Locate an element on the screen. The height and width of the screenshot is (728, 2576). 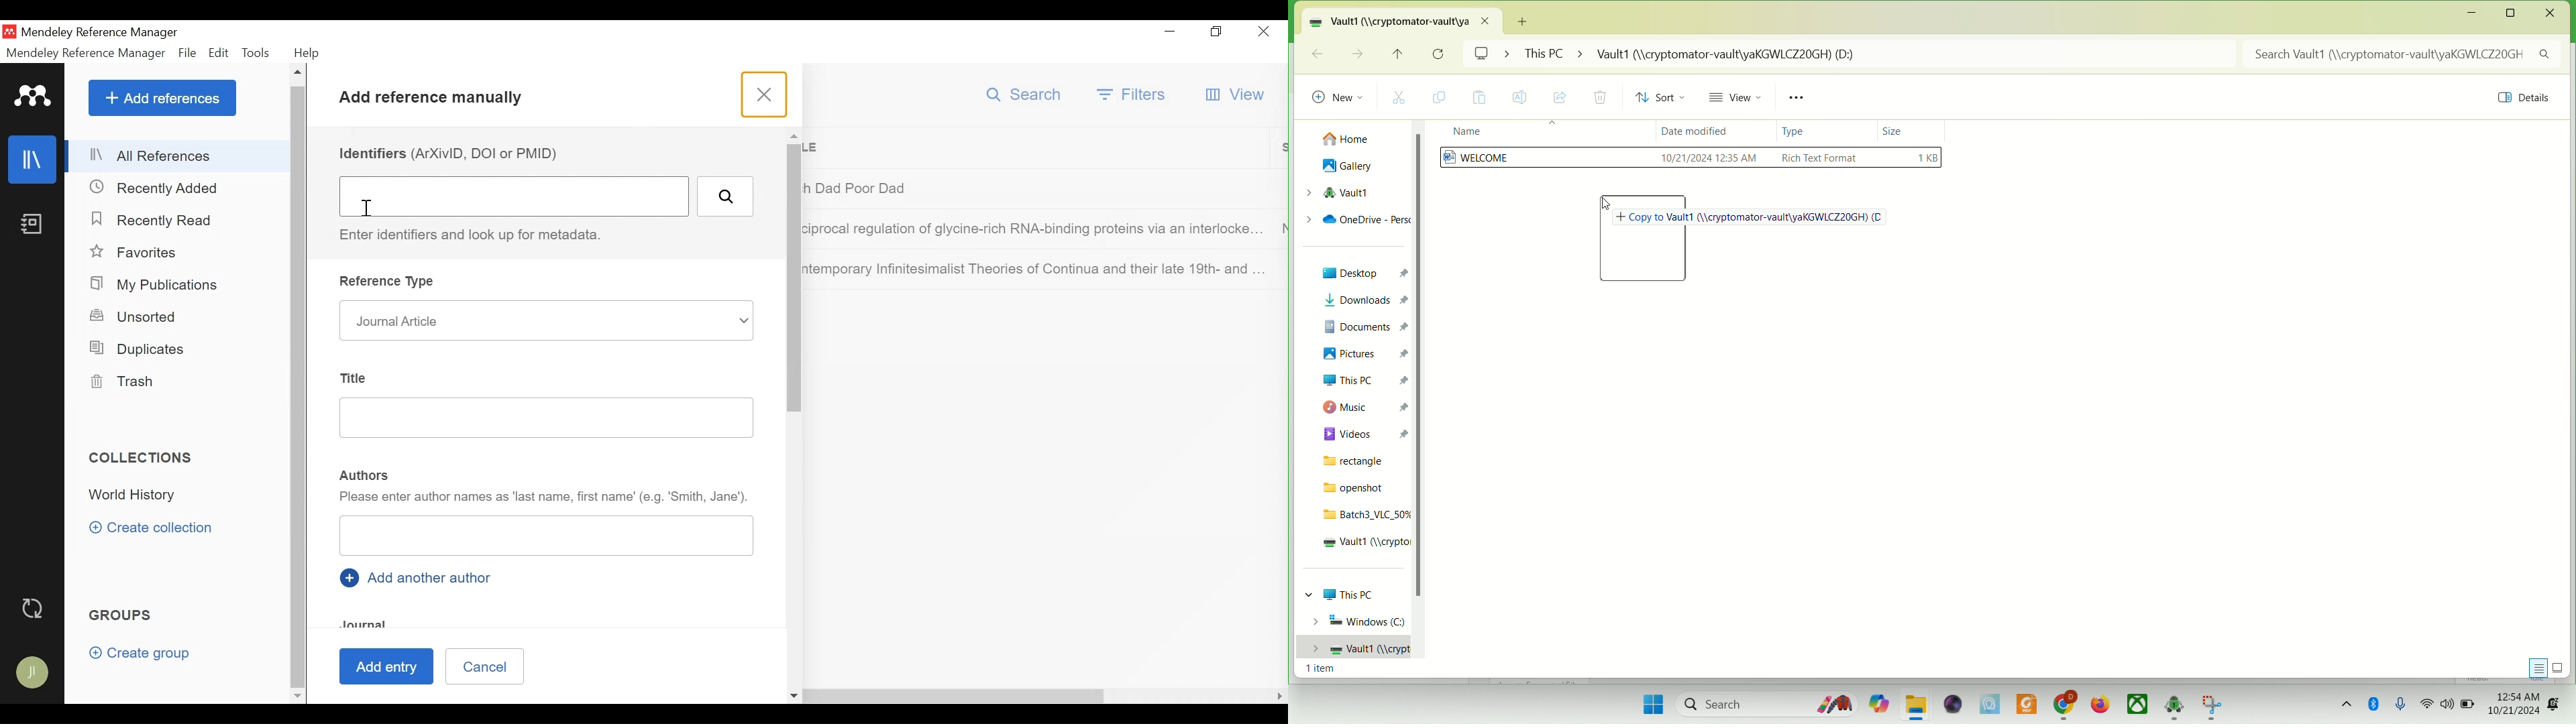
Trash is located at coordinates (123, 382).